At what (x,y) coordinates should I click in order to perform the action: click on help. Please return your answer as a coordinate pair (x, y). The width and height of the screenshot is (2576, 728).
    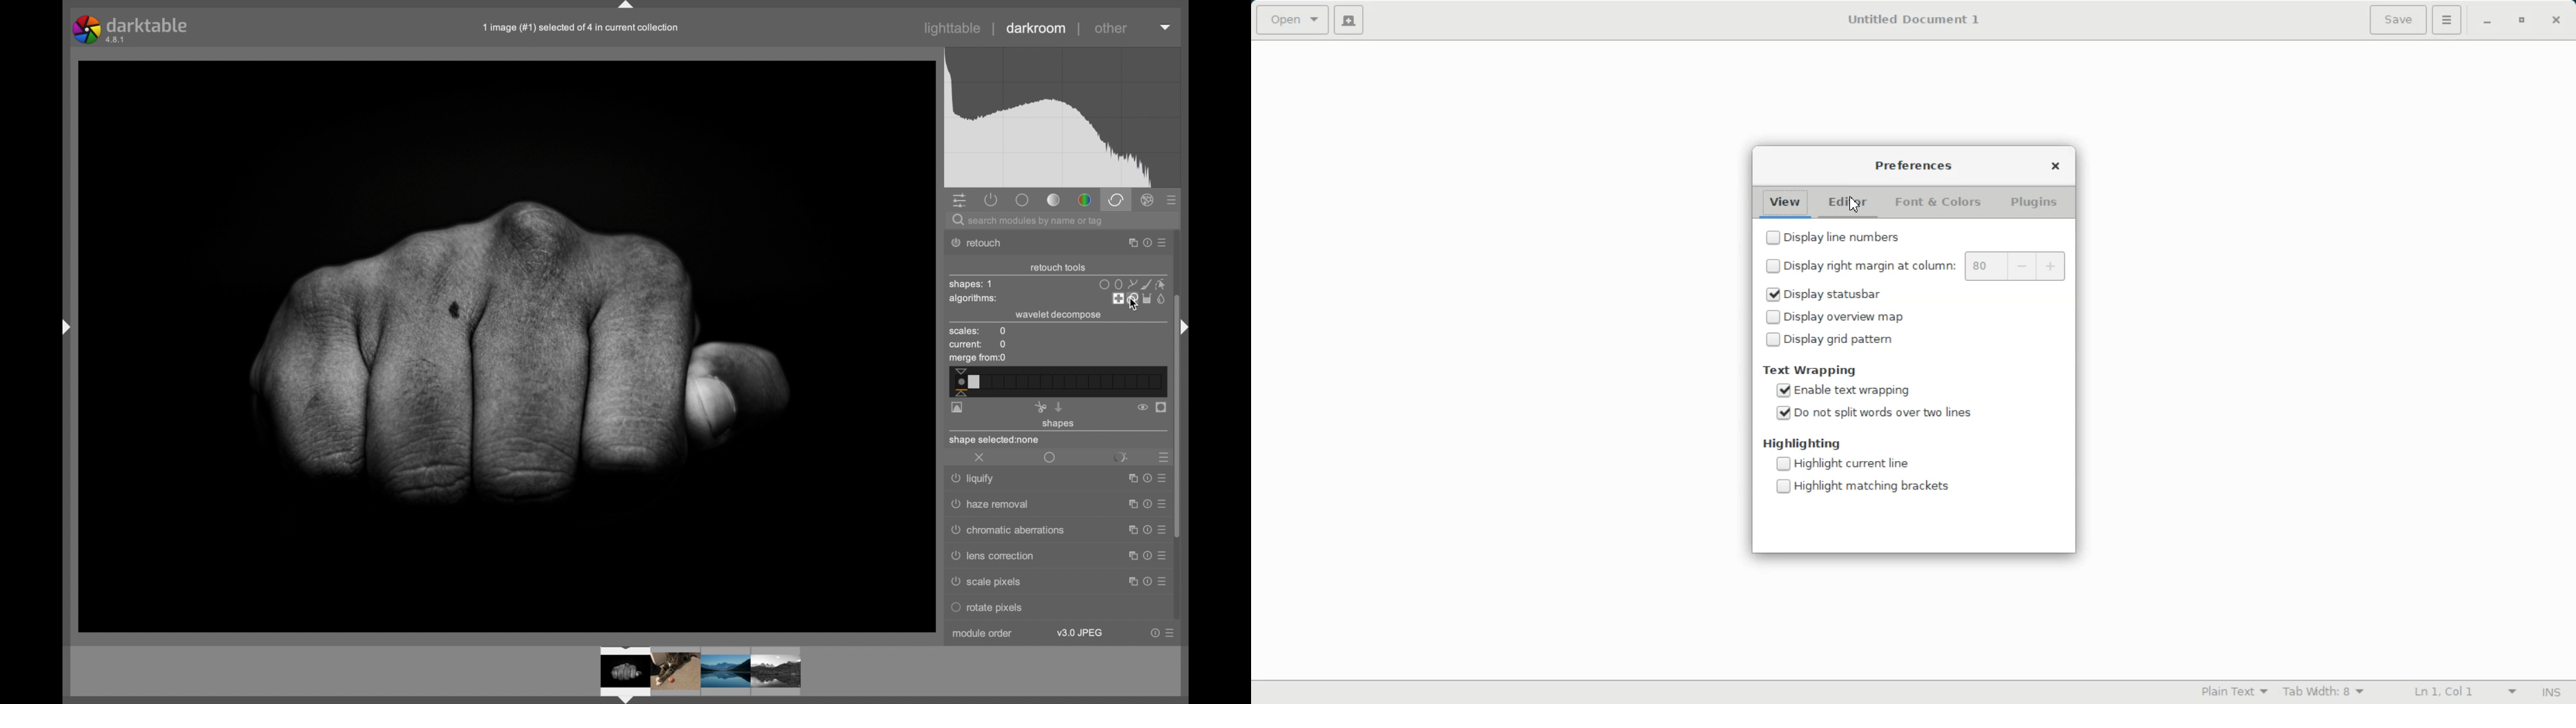
    Looking at the image, I should click on (1144, 581).